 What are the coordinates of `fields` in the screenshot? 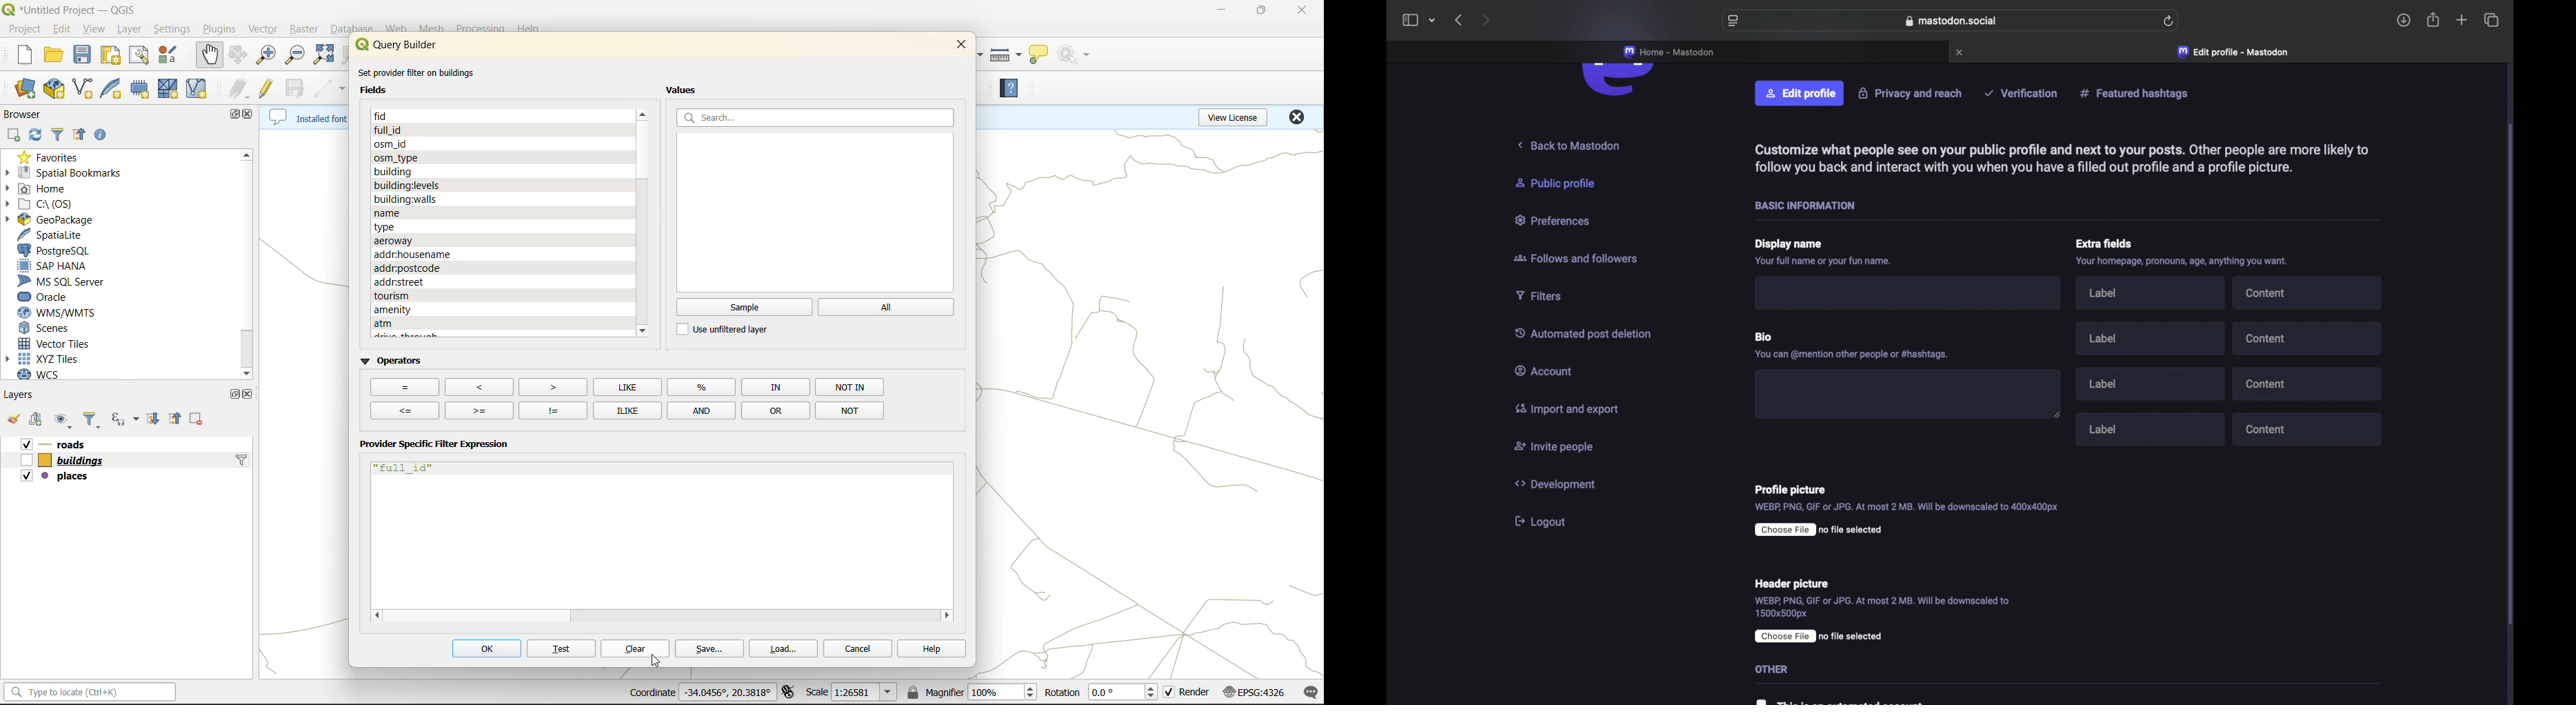 It's located at (381, 90).